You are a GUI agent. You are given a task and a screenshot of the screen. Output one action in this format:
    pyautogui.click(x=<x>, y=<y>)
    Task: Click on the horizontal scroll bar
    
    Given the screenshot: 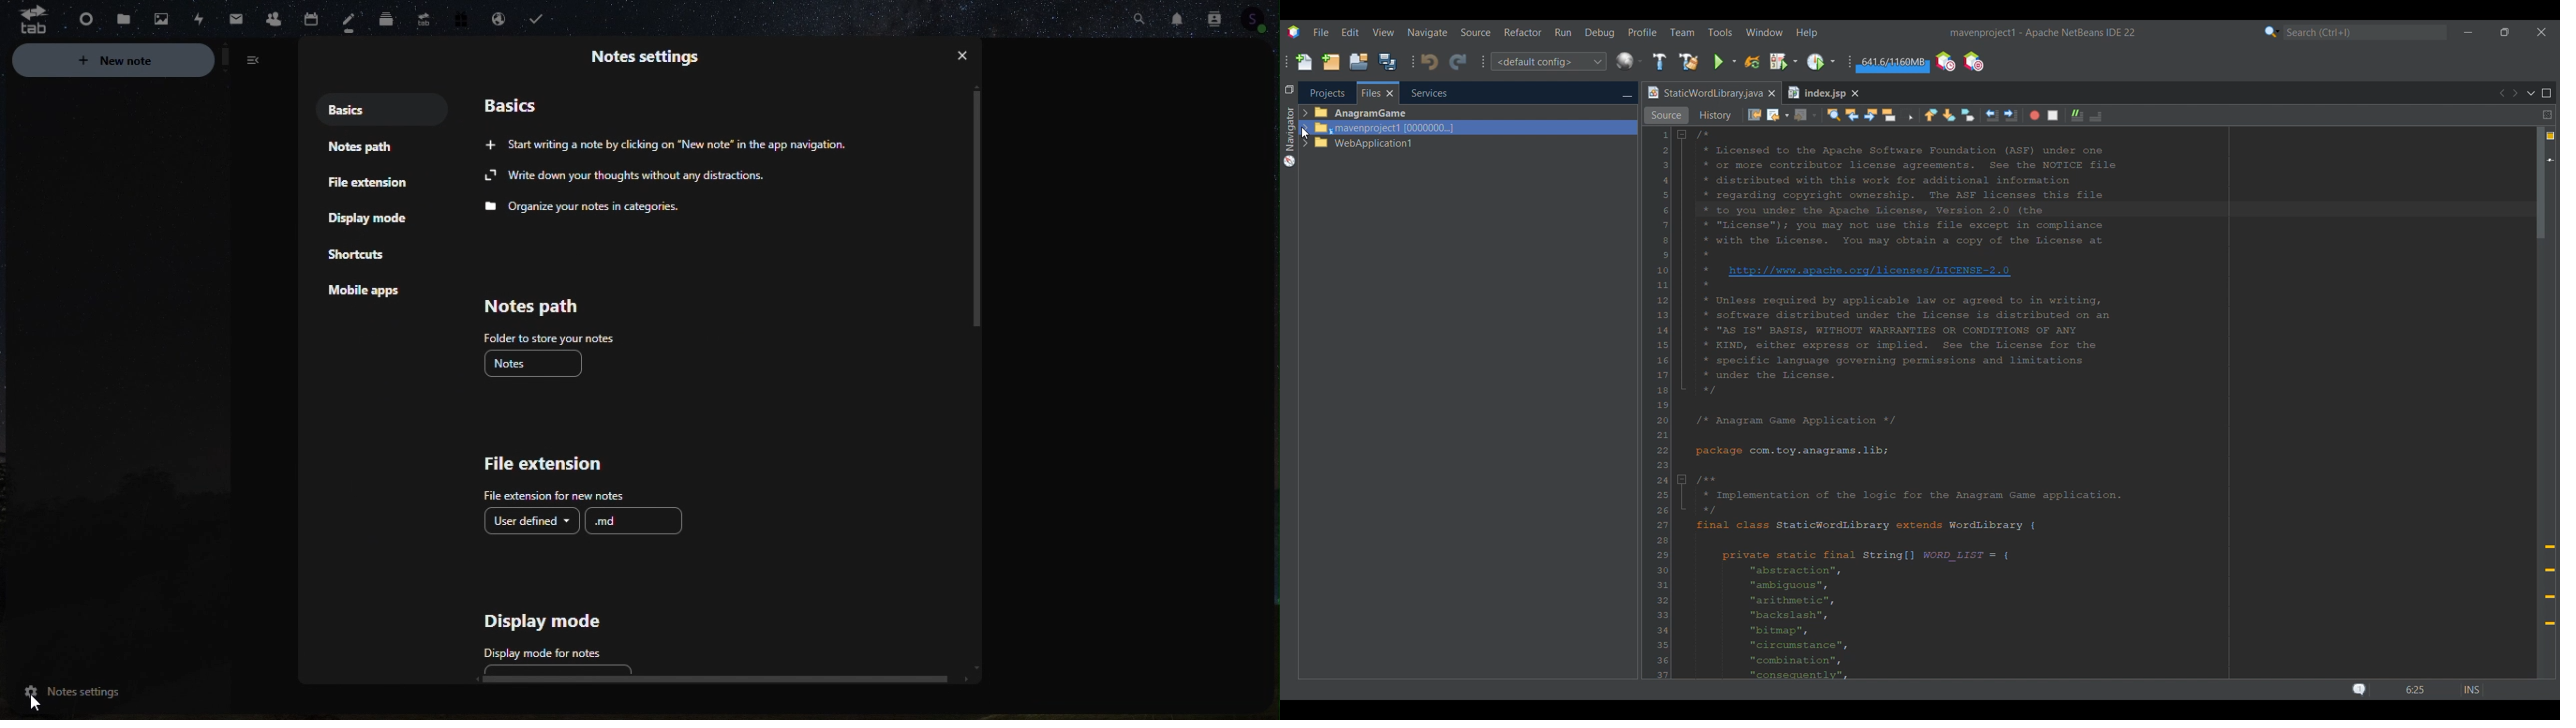 What is the action you would take?
    pyautogui.click(x=719, y=681)
    